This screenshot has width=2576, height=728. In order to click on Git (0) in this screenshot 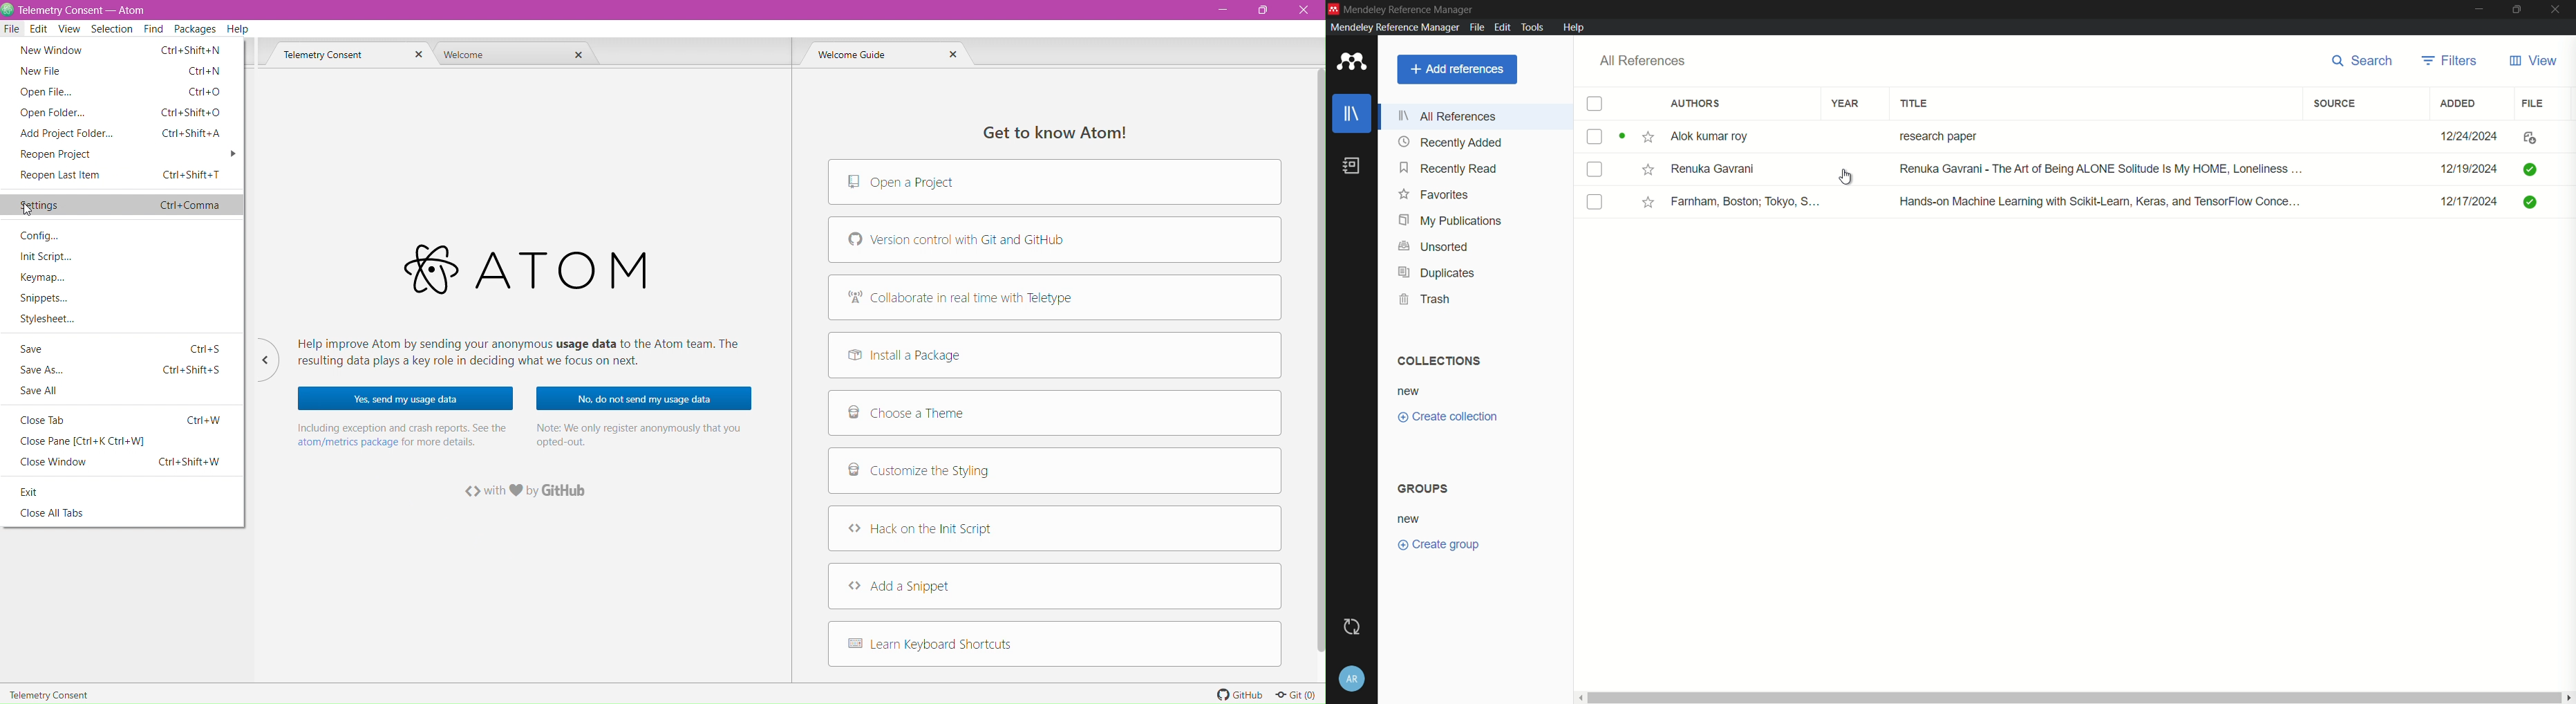, I will do `click(1297, 695)`.